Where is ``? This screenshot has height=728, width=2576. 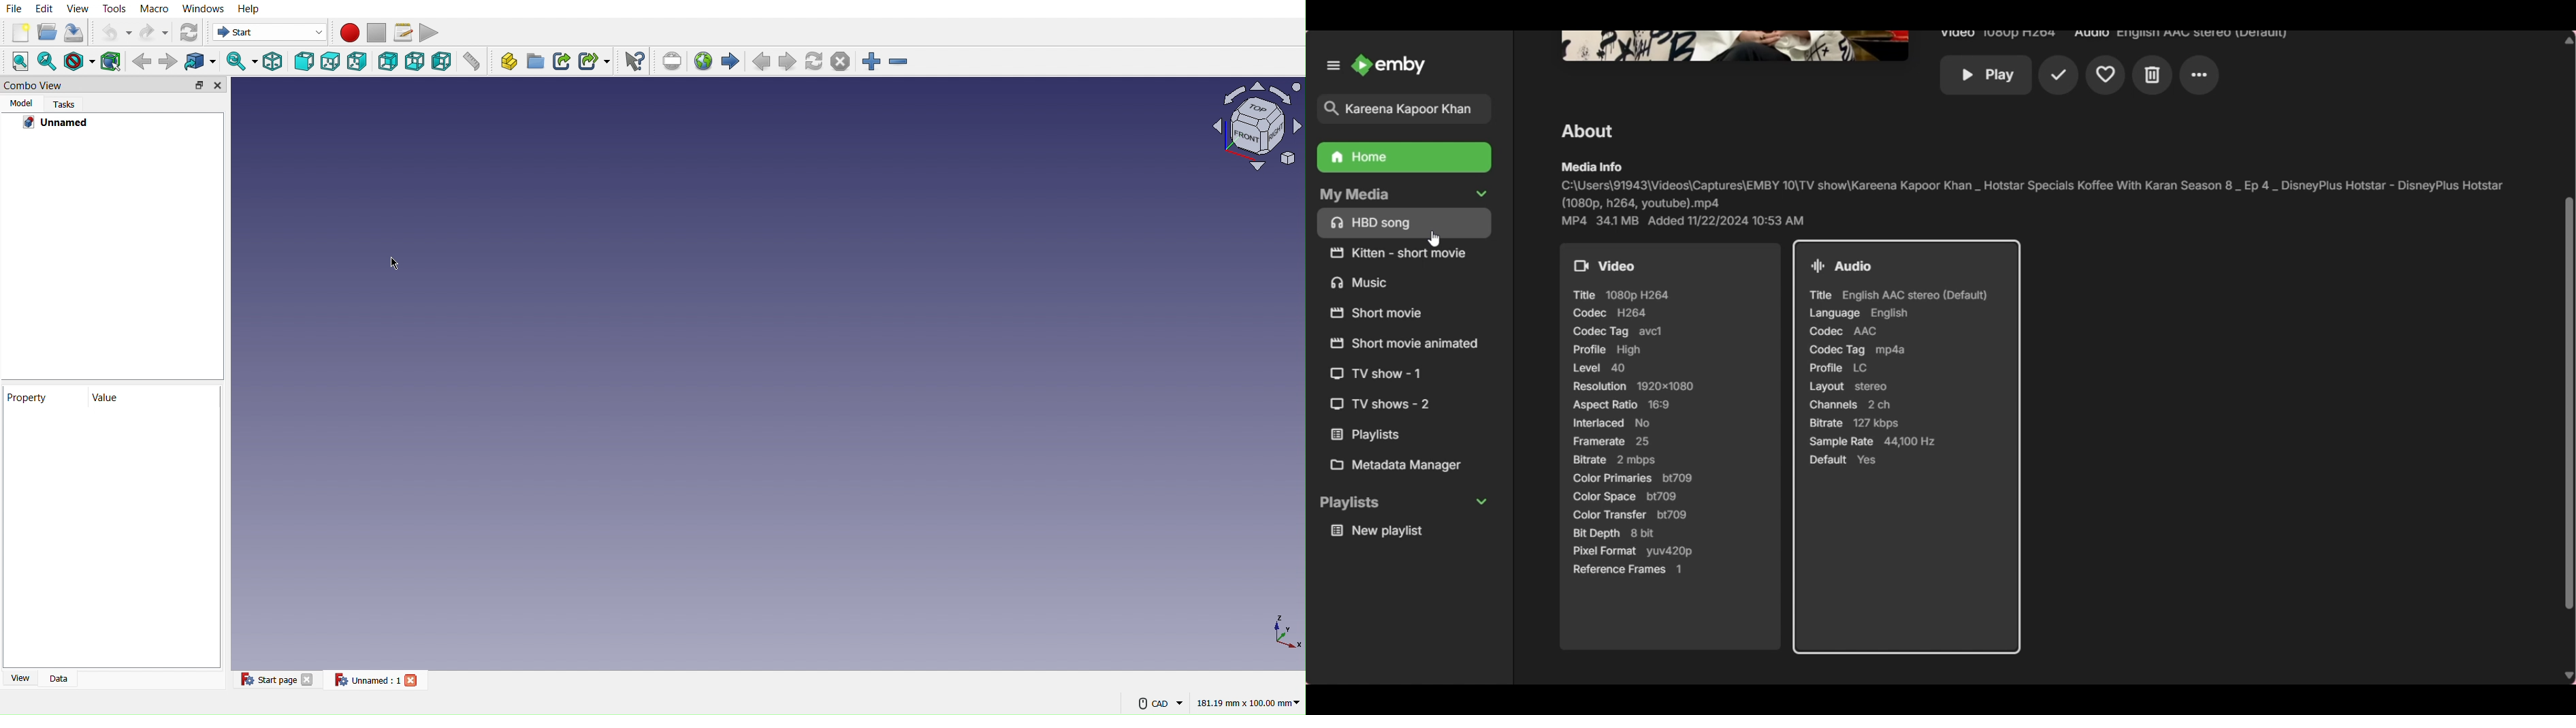  is located at coordinates (2116, 34).